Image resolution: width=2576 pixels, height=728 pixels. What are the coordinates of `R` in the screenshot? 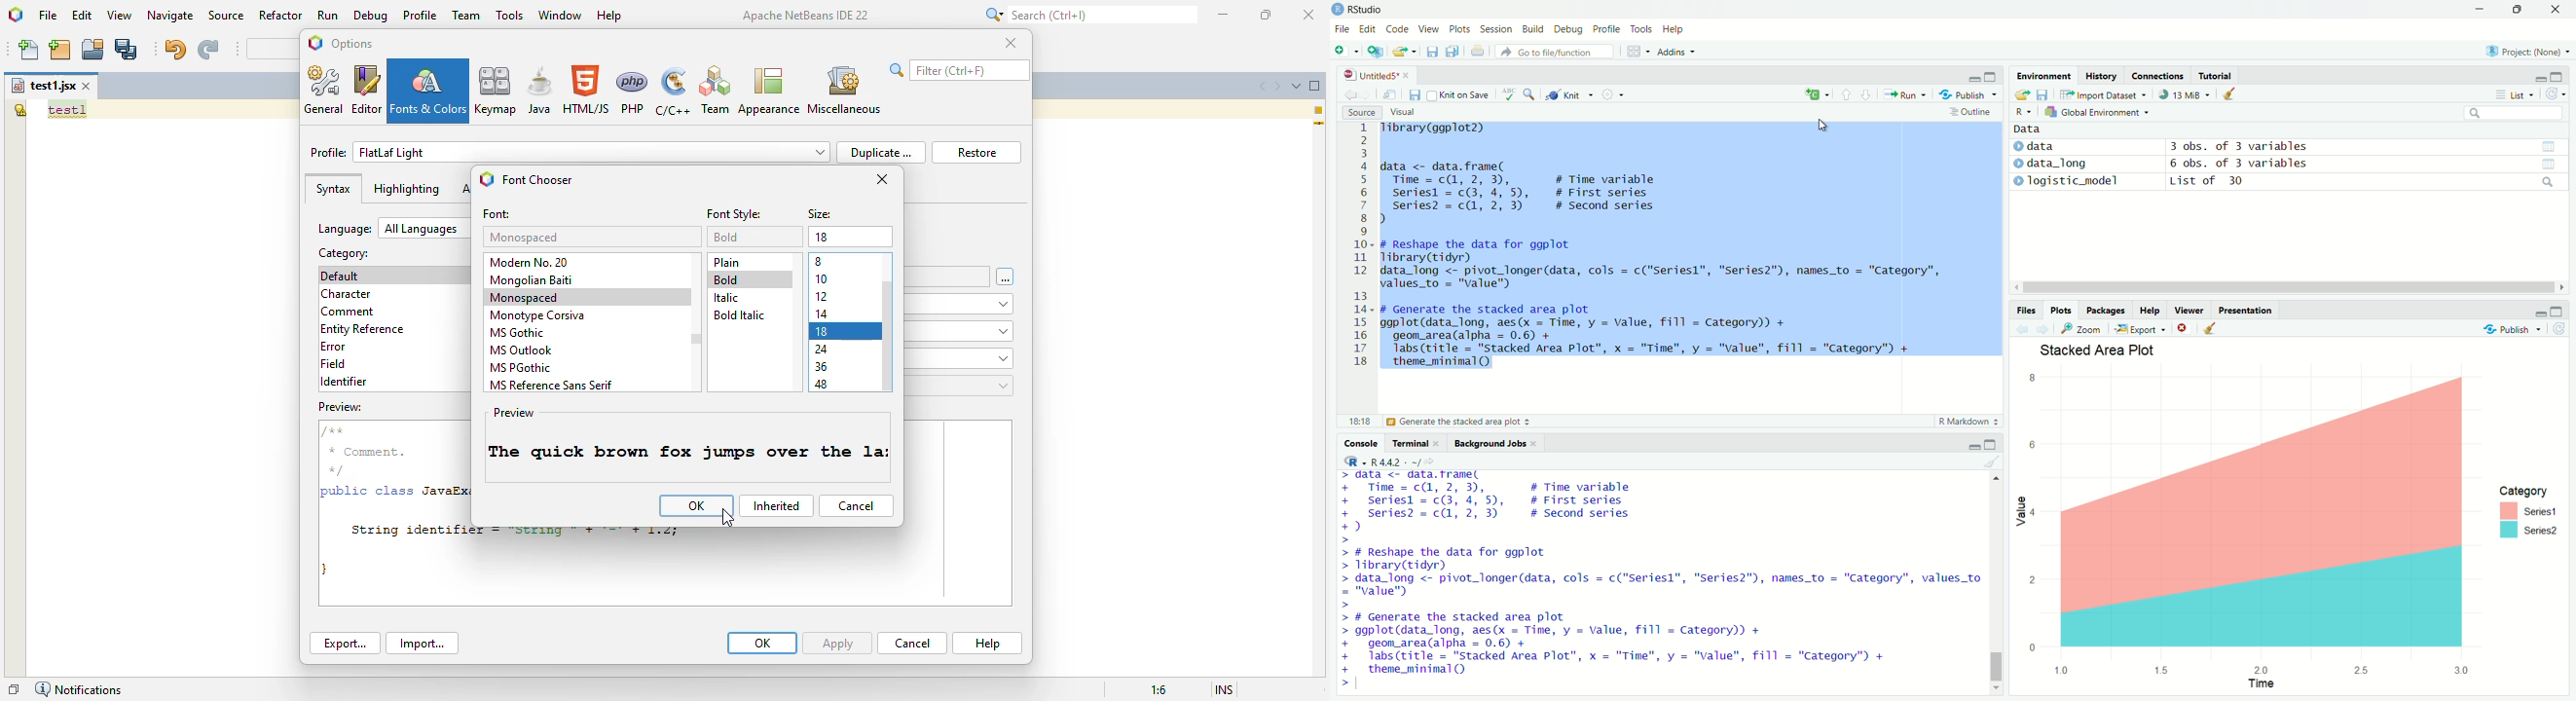 It's located at (2488, 51).